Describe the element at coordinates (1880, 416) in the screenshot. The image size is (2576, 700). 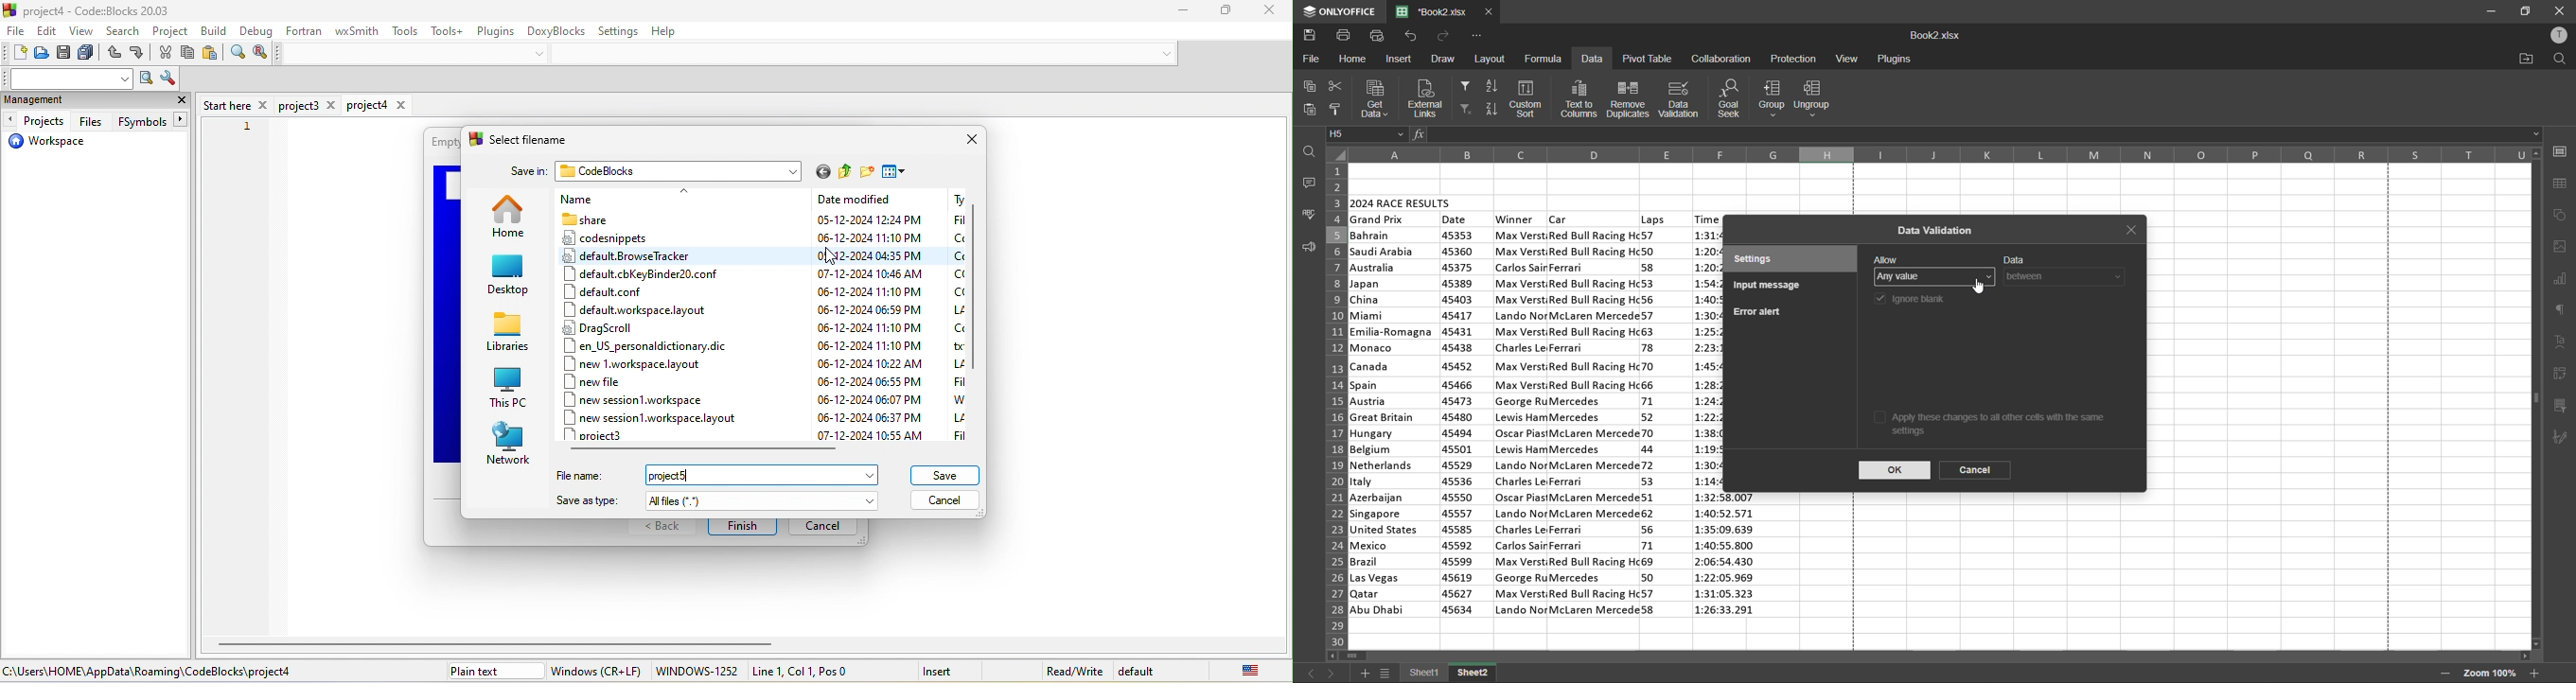
I see `checkbox` at that location.